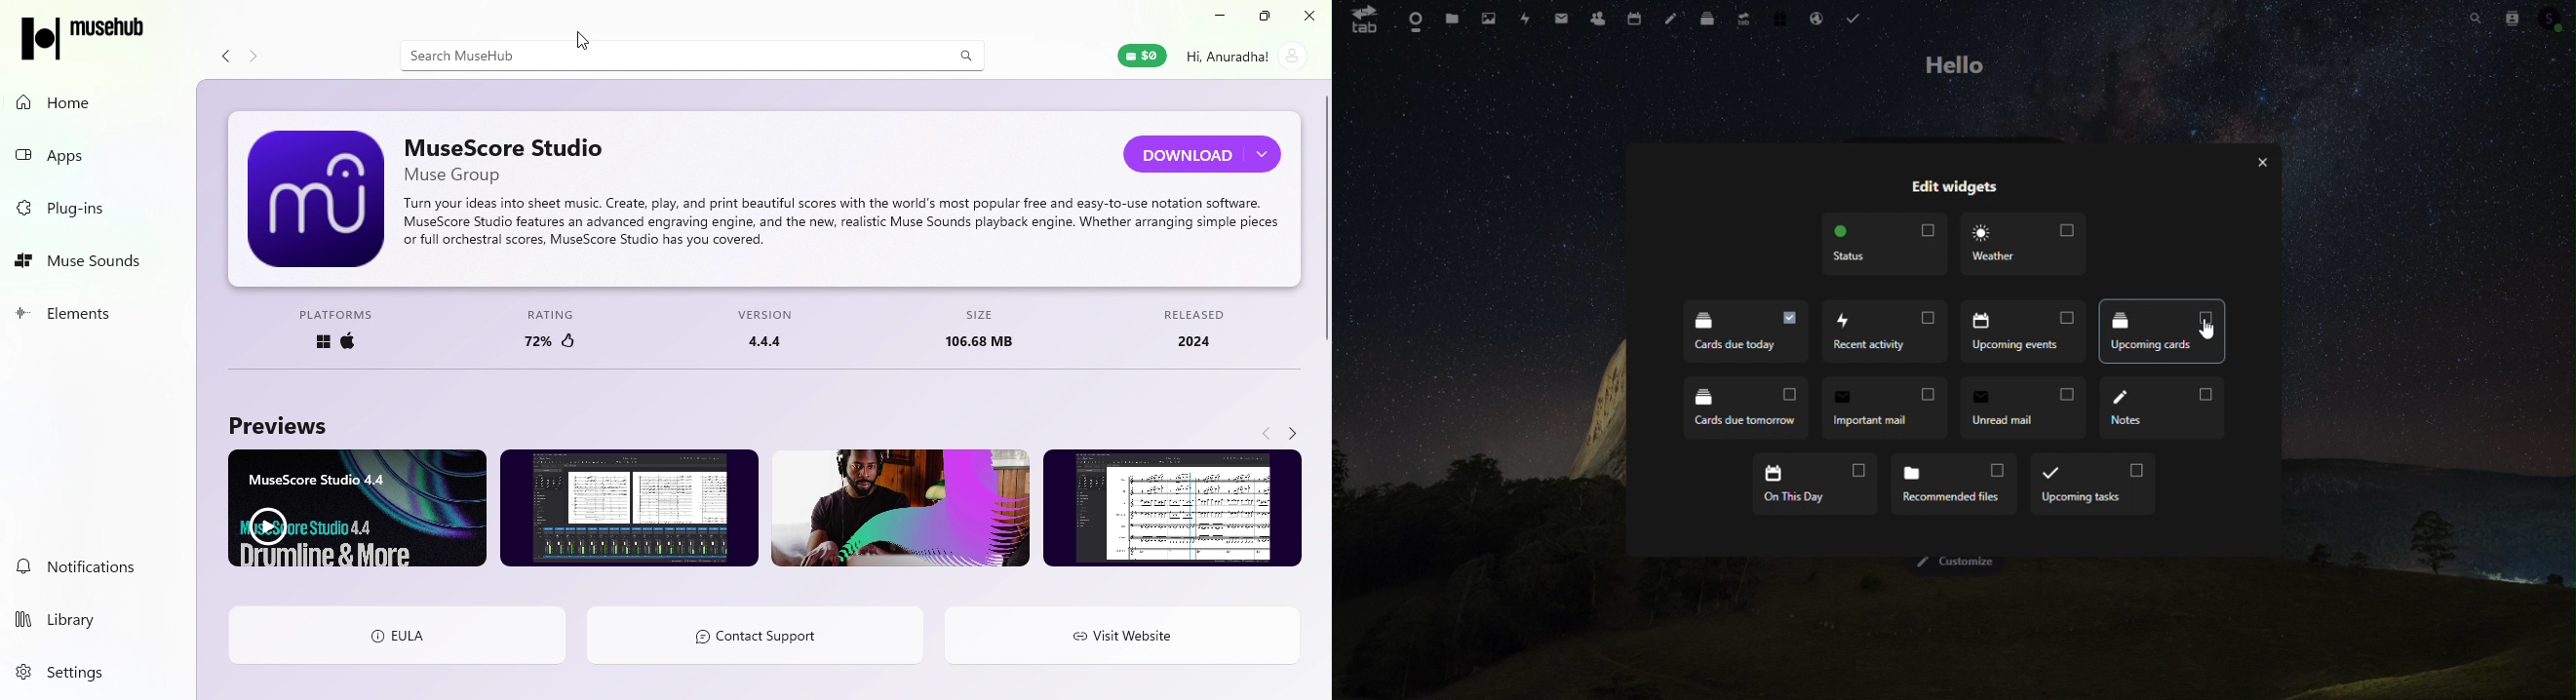 The width and height of the screenshot is (2576, 700). I want to click on Recommended files, so click(1955, 486).